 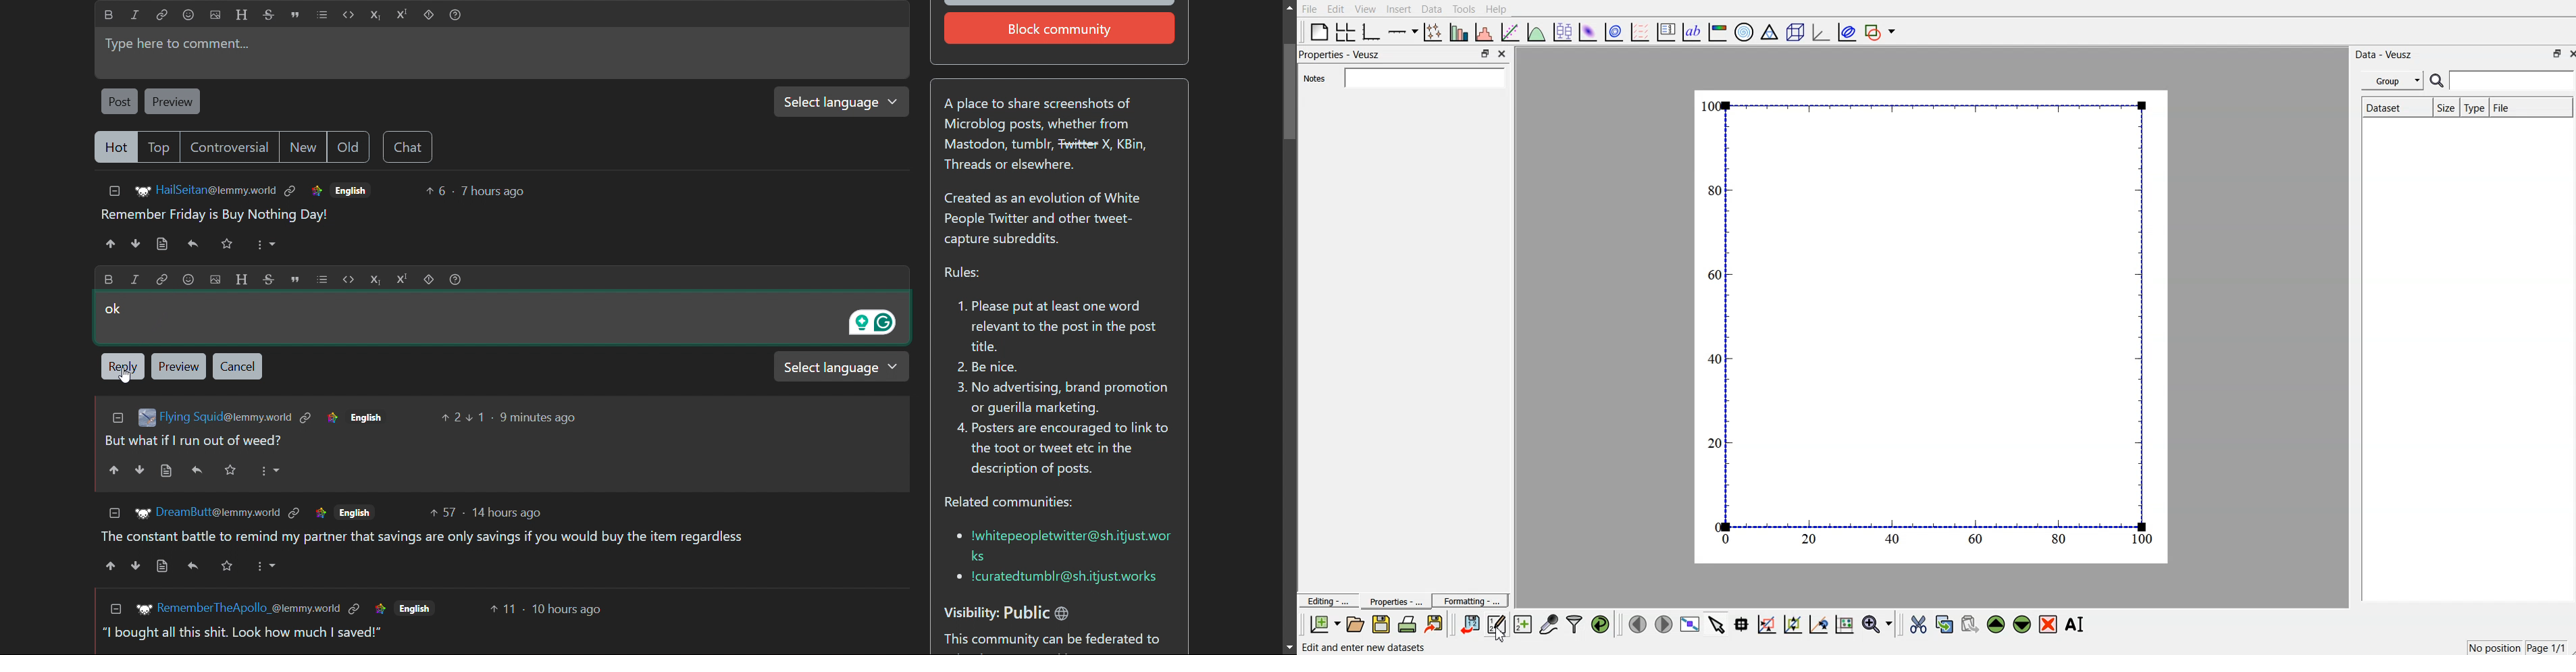 I want to click on plot a vector field, so click(x=1642, y=31).